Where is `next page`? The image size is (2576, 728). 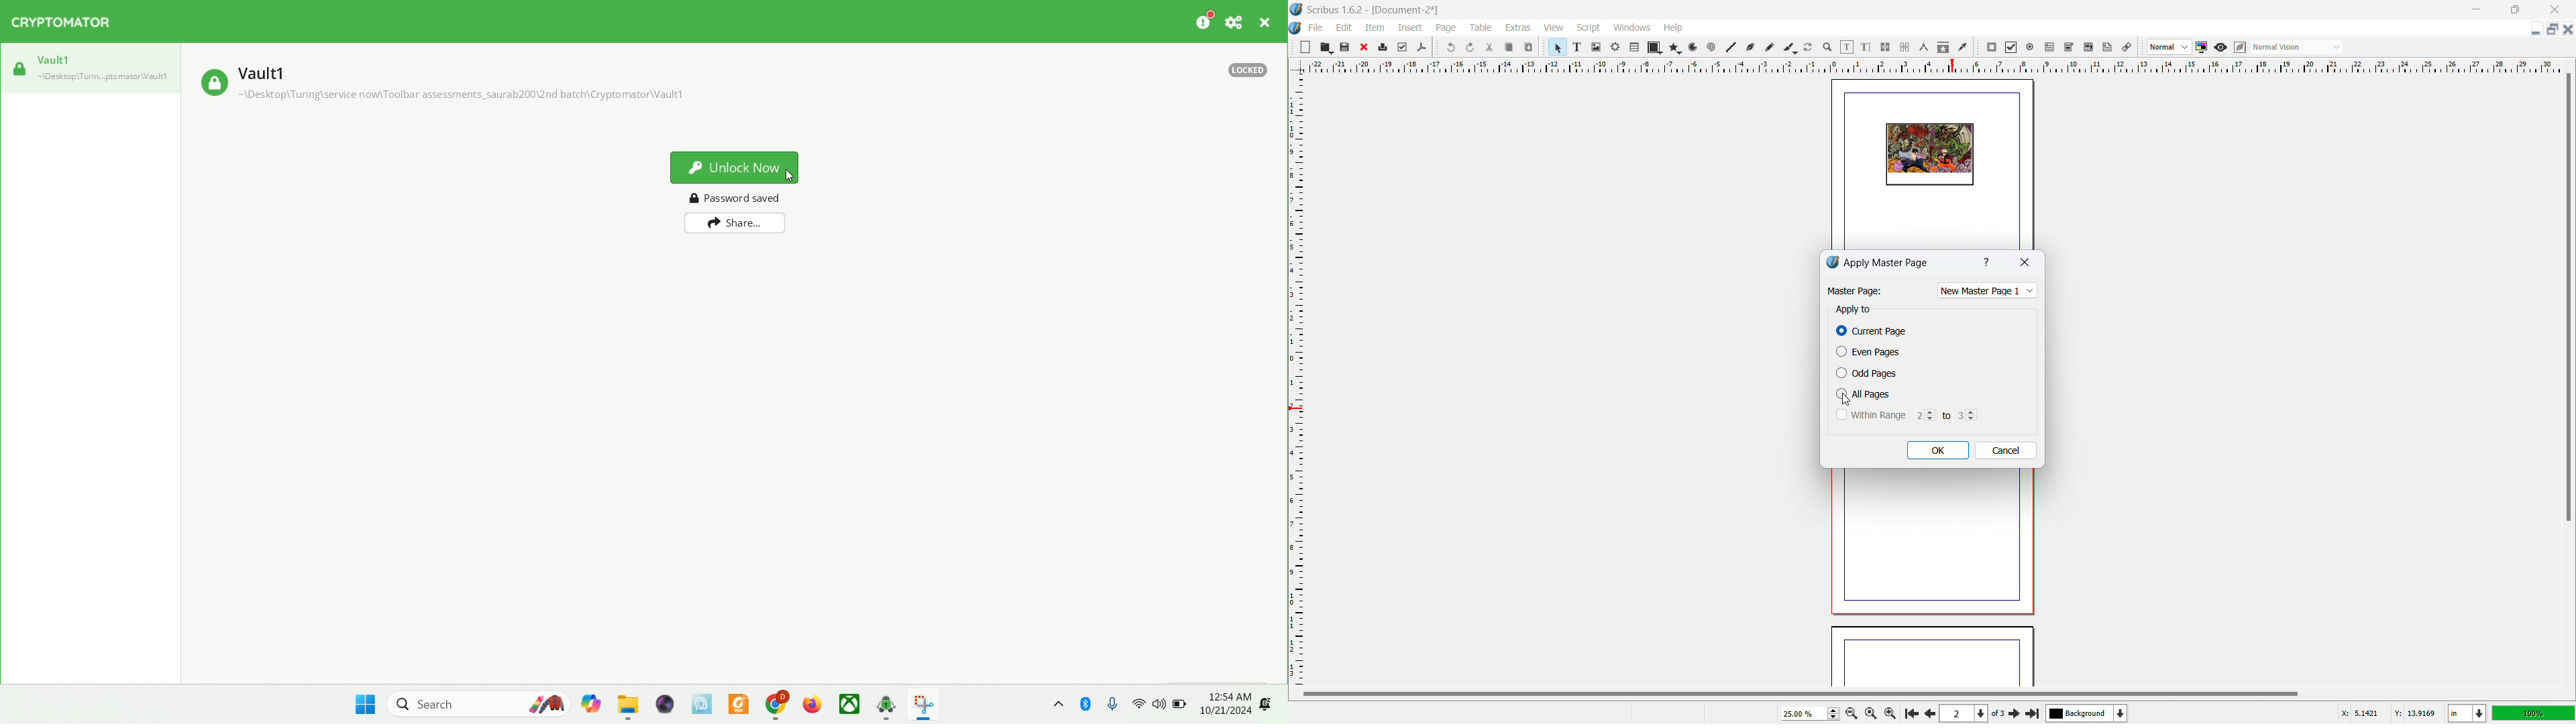 next page is located at coordinates (2015, 713).